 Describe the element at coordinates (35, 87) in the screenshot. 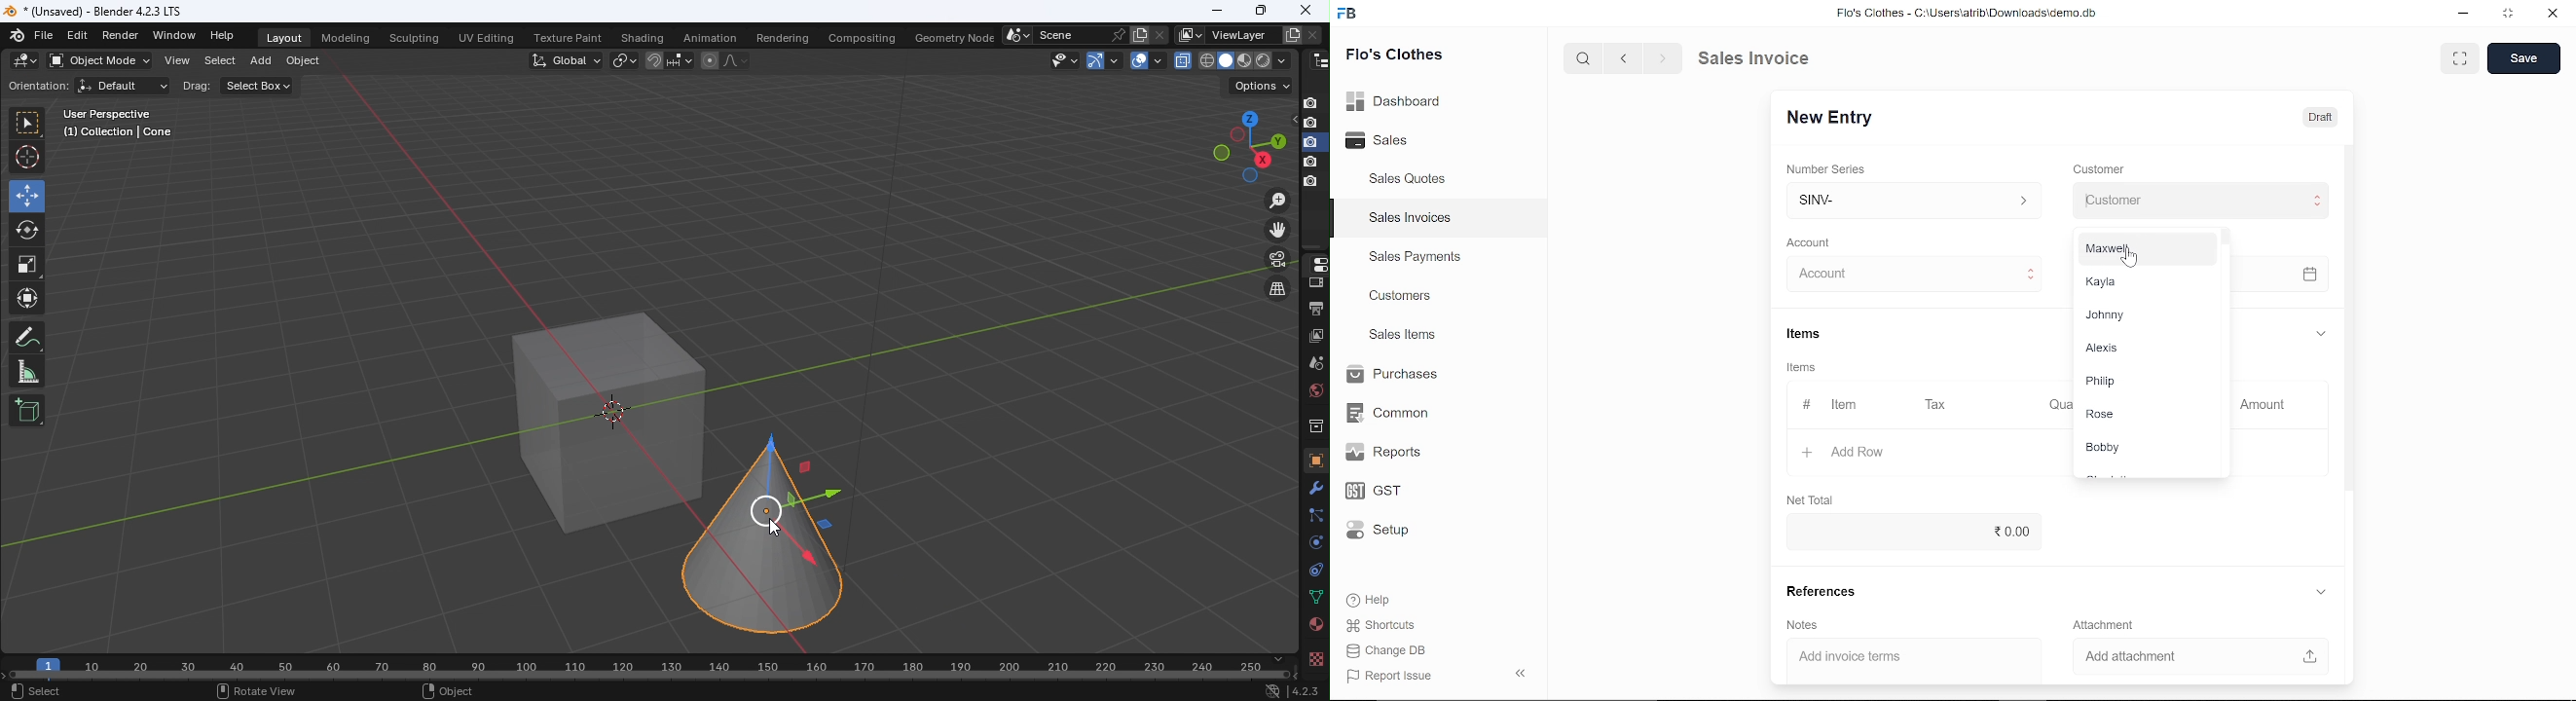

I see `Orientation` at that location.